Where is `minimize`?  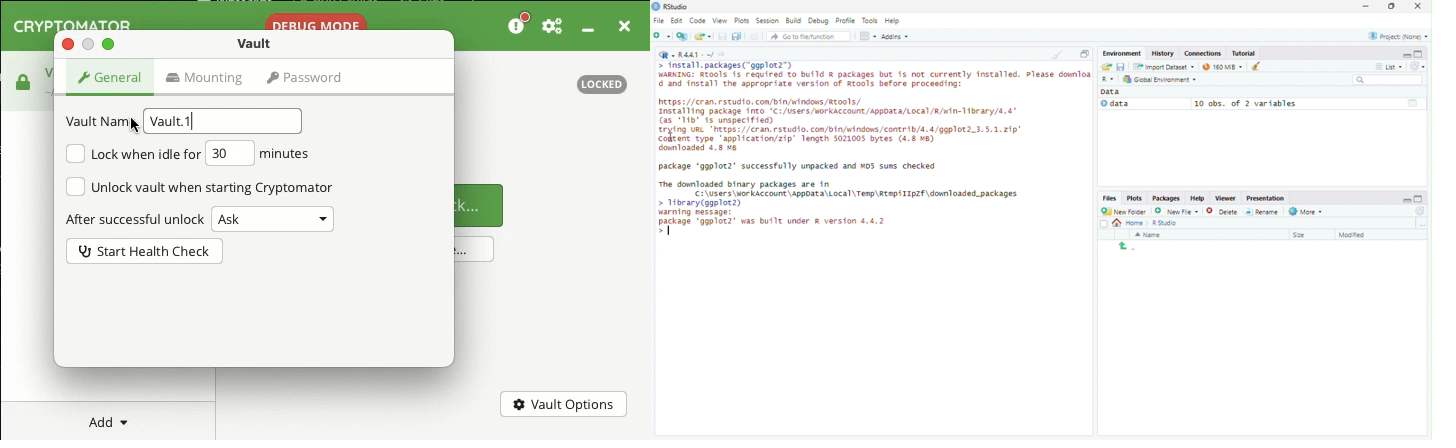 minimize is located at coordinates (1407, 54).